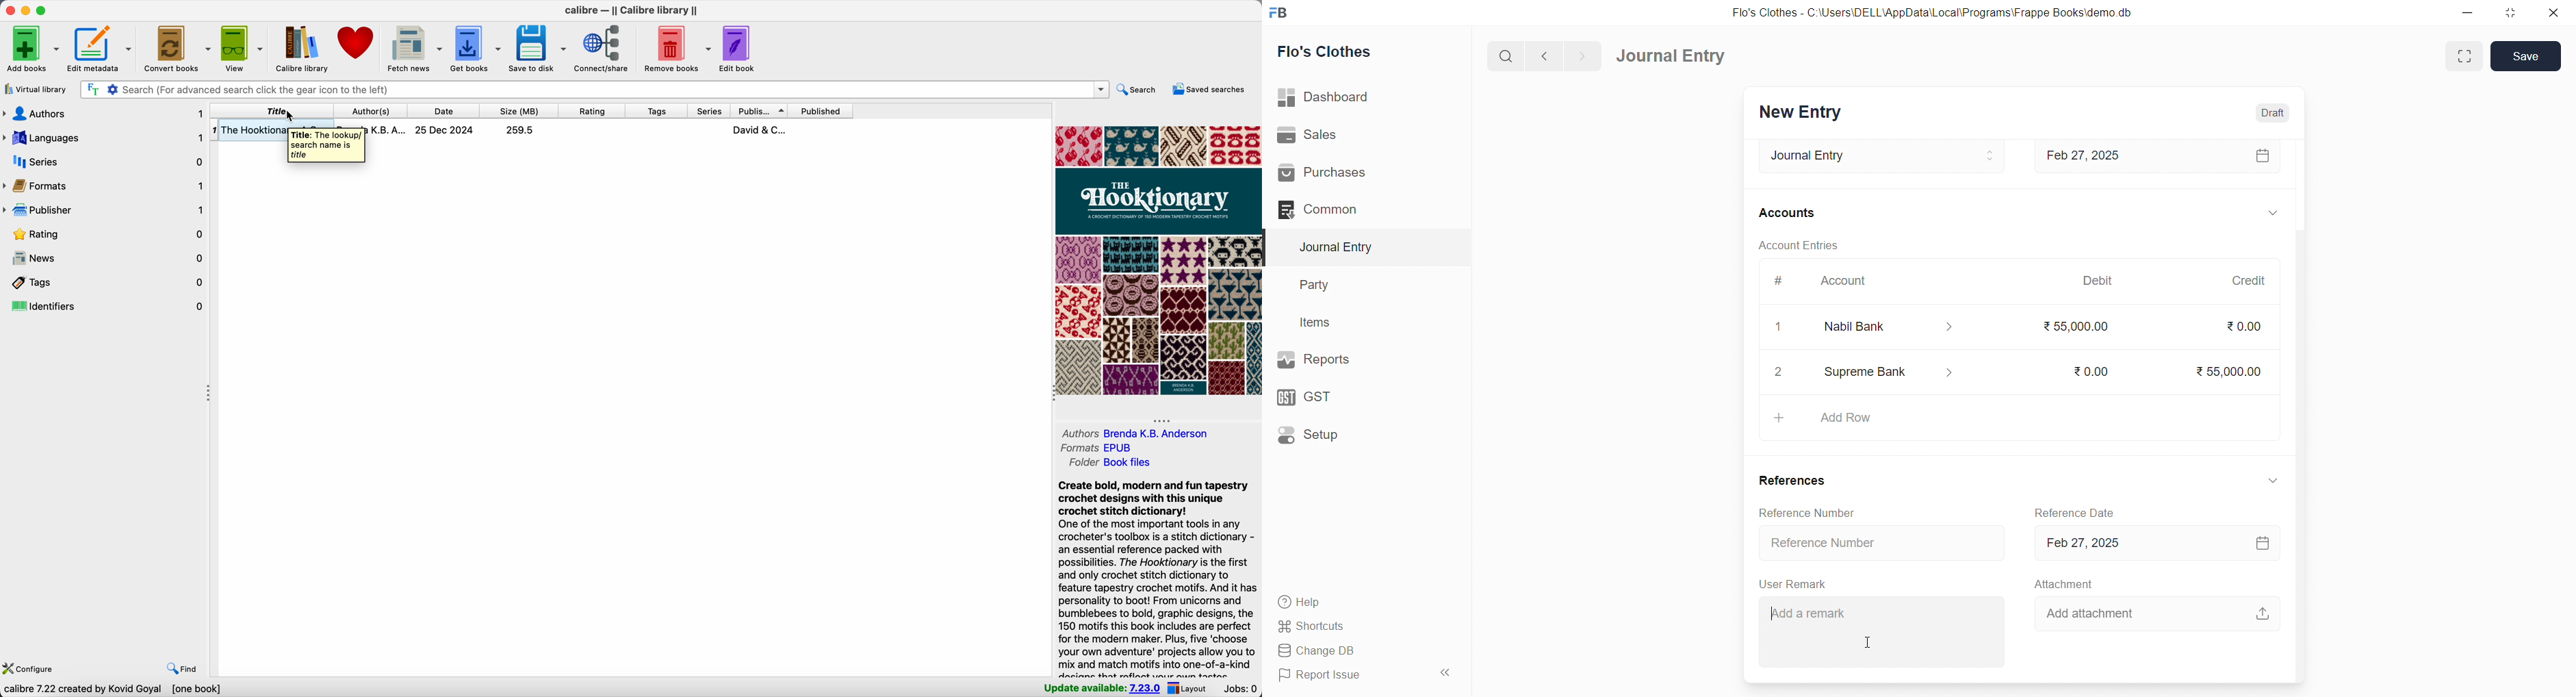  Describe the element at coordinates (2274, 481) in the screenshot. I see `EXPAND/COLLAPSE` at that location.